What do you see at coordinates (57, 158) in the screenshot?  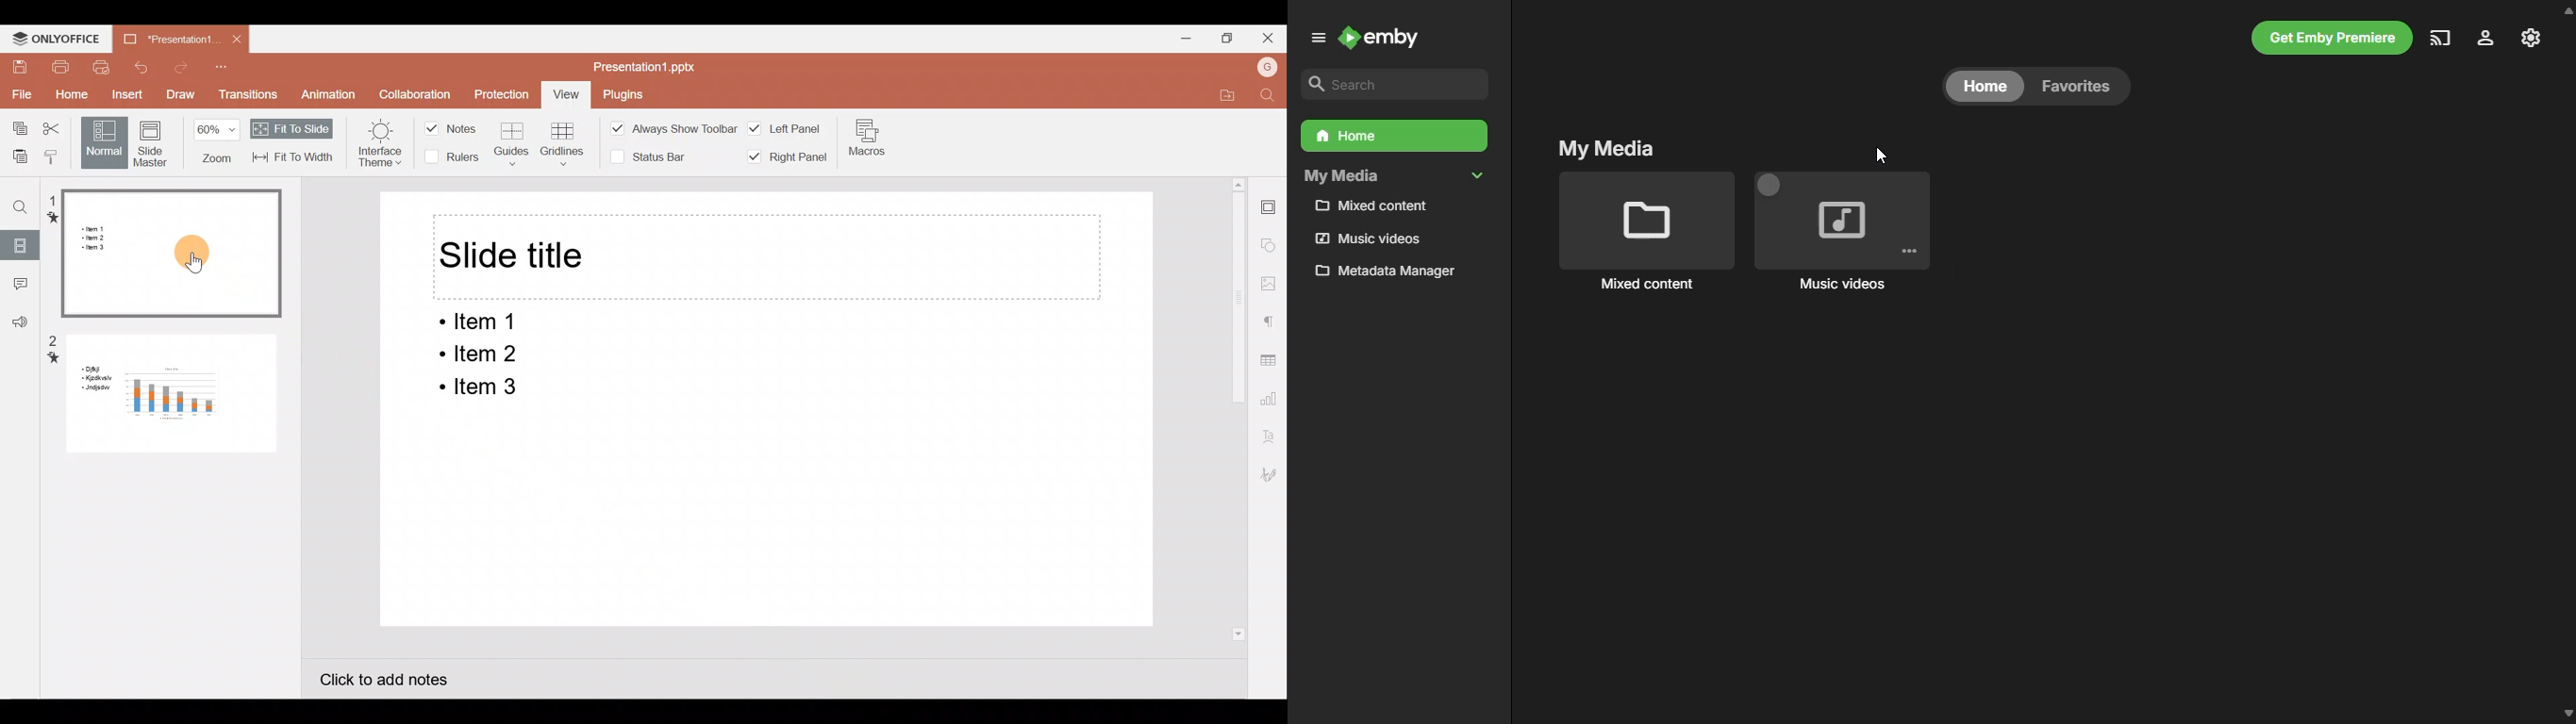 I see `Copy style` at bounding box center [57, 158].